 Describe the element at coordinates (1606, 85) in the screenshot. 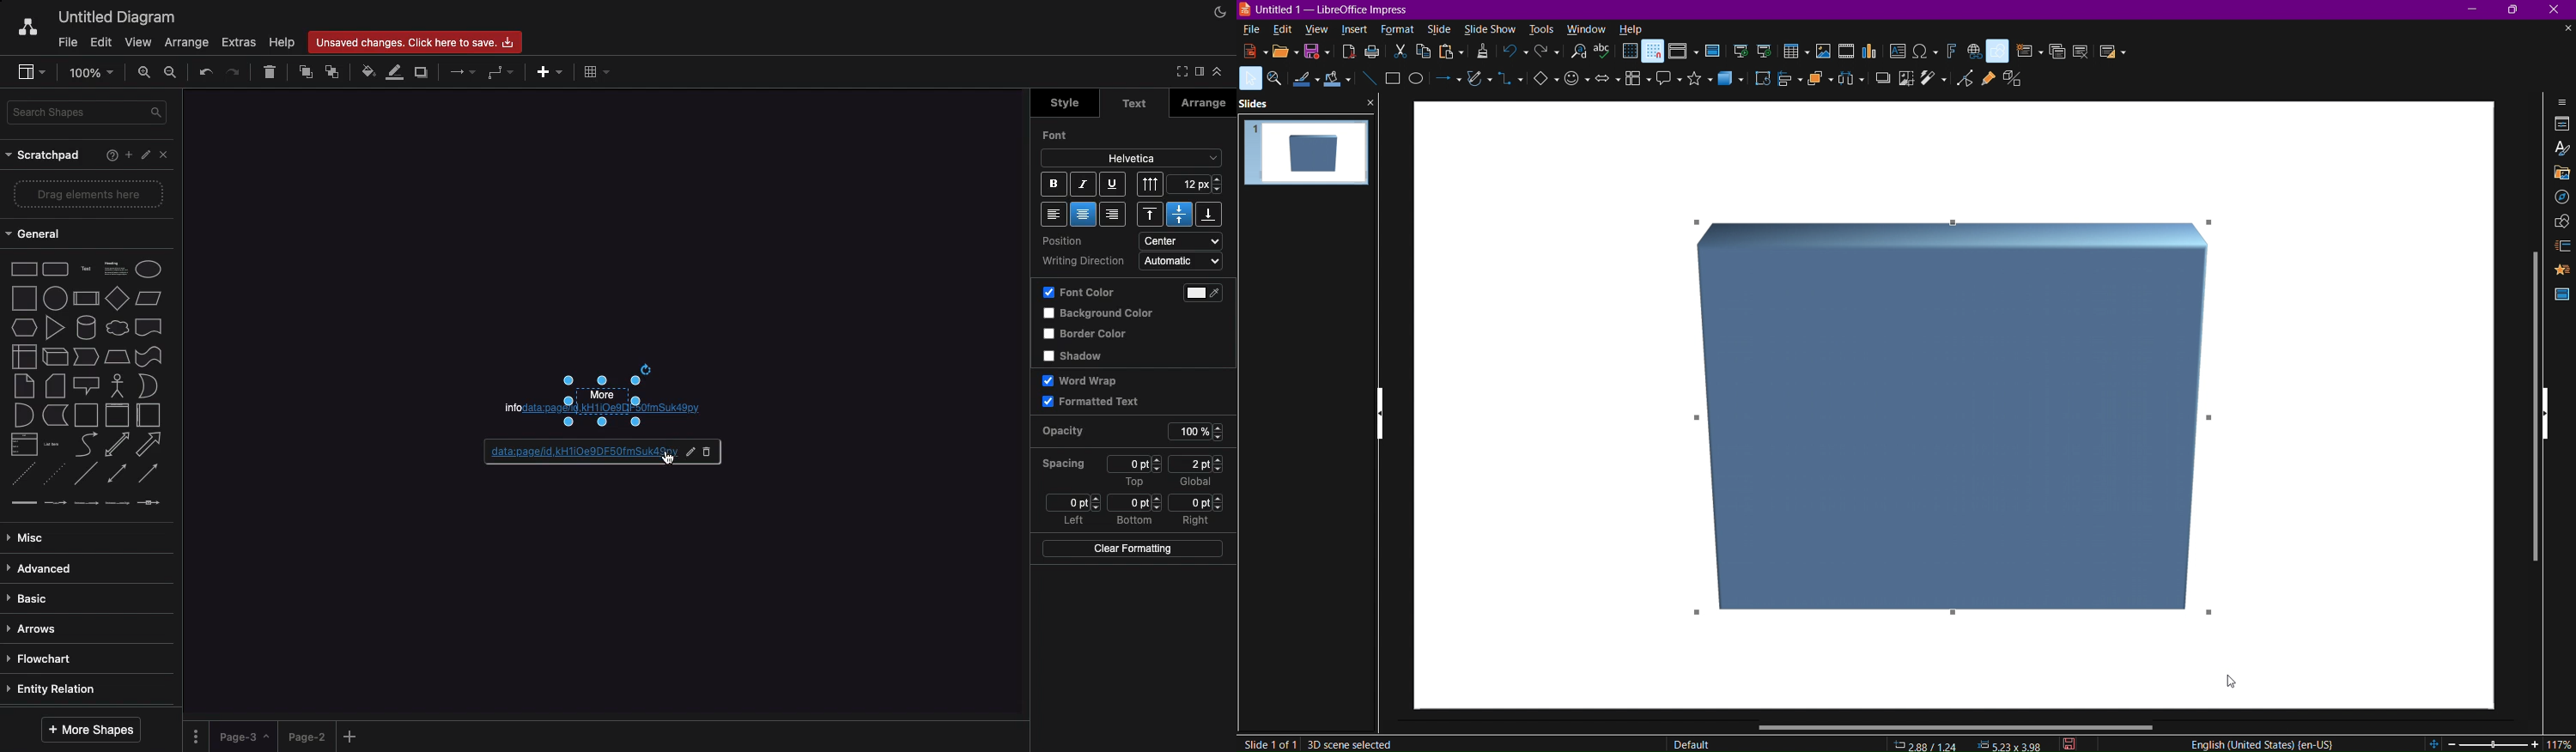

I see `Block Arrows` at that location.